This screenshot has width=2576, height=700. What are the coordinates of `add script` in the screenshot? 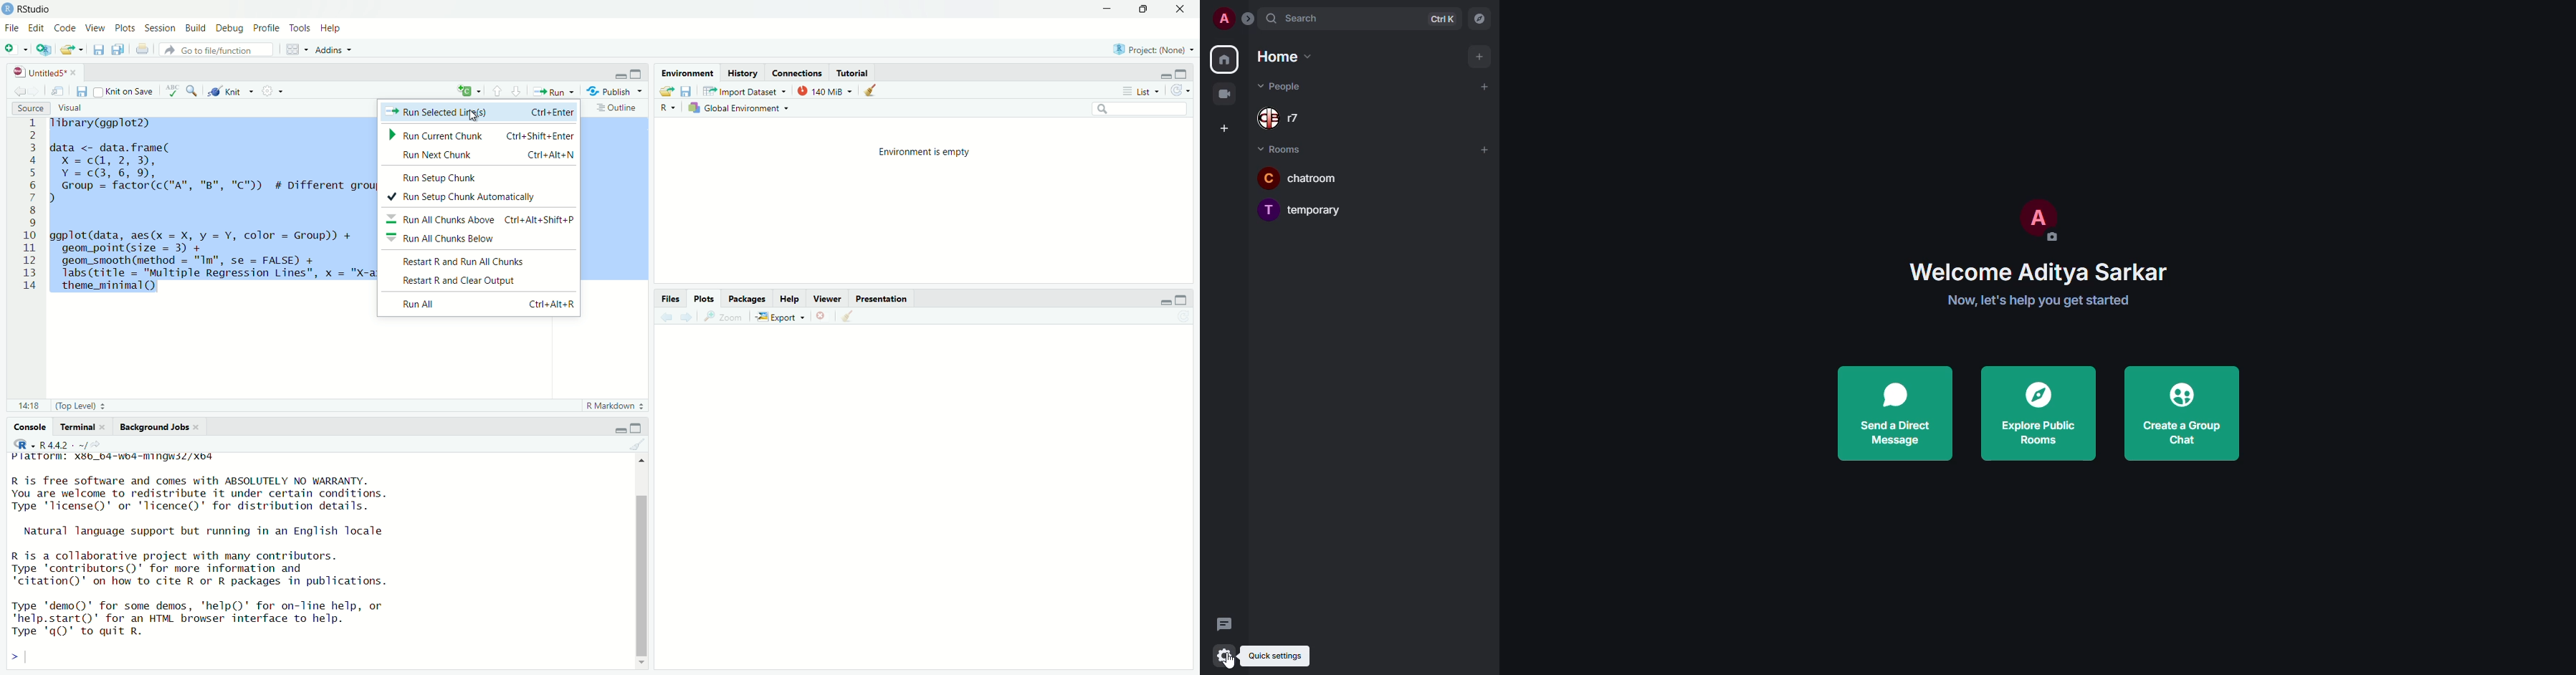 It's located at (43, 50).